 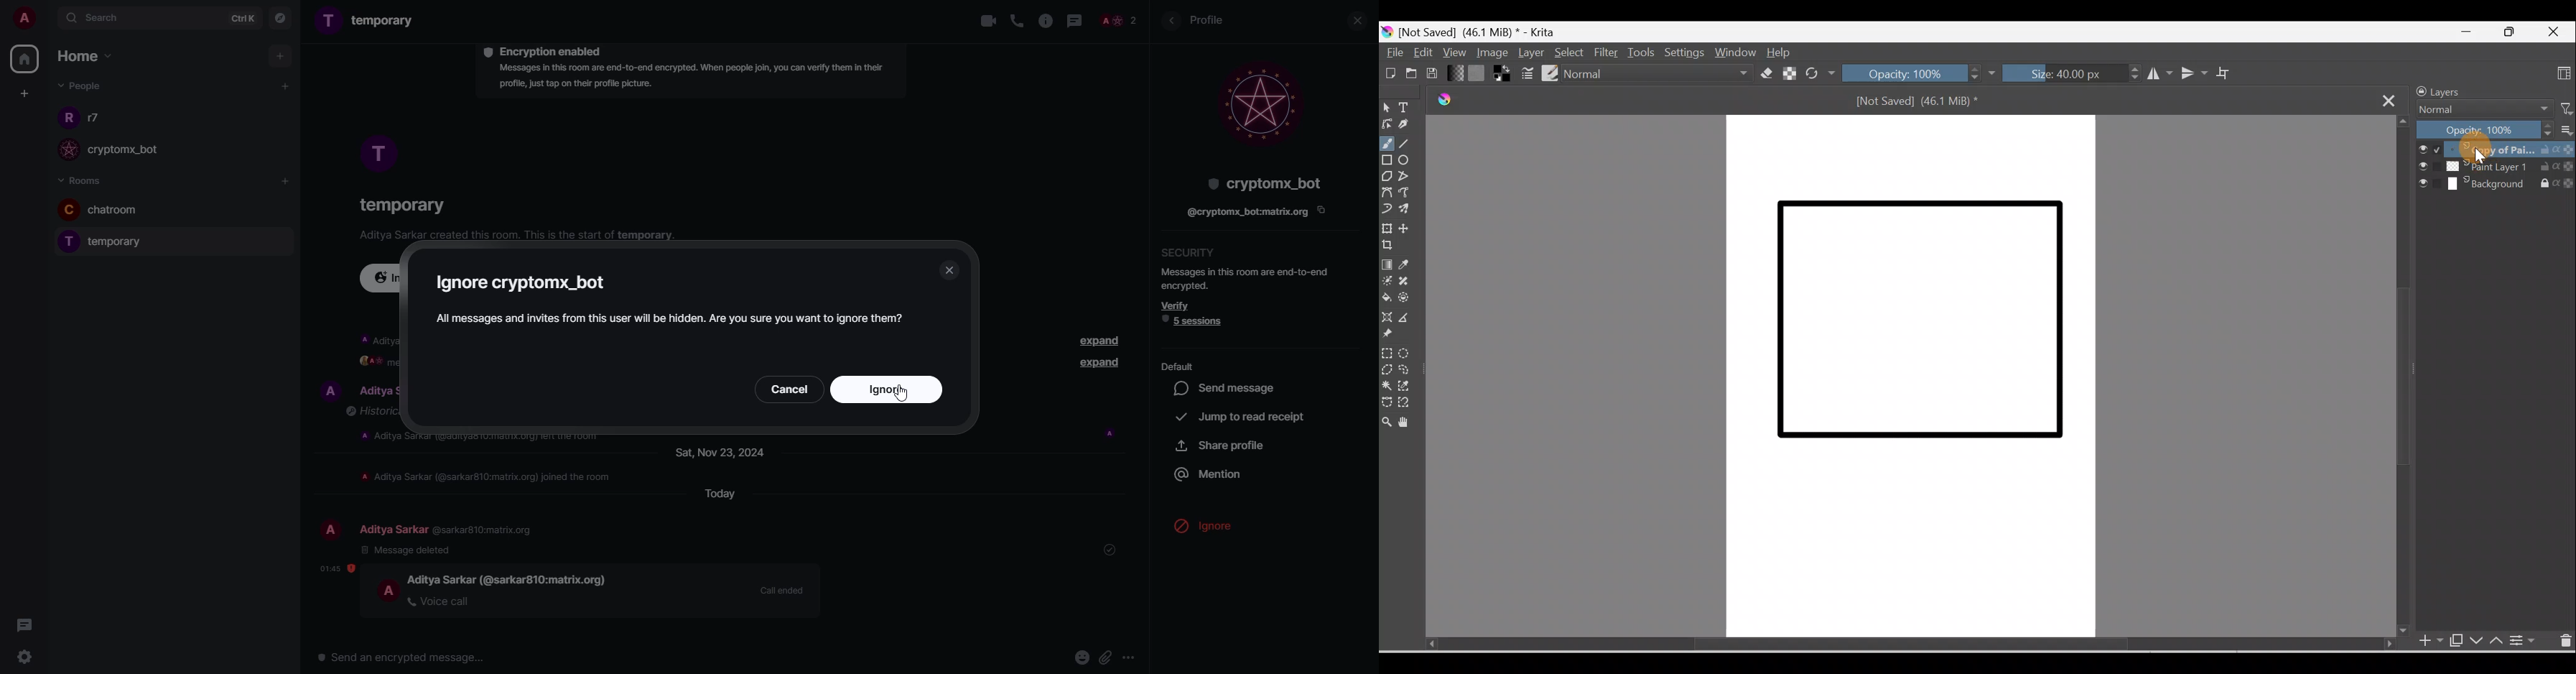 What do you see at coordinates (949, 269) in the screenshot?
I see `close` at bounding box center [949, 269].